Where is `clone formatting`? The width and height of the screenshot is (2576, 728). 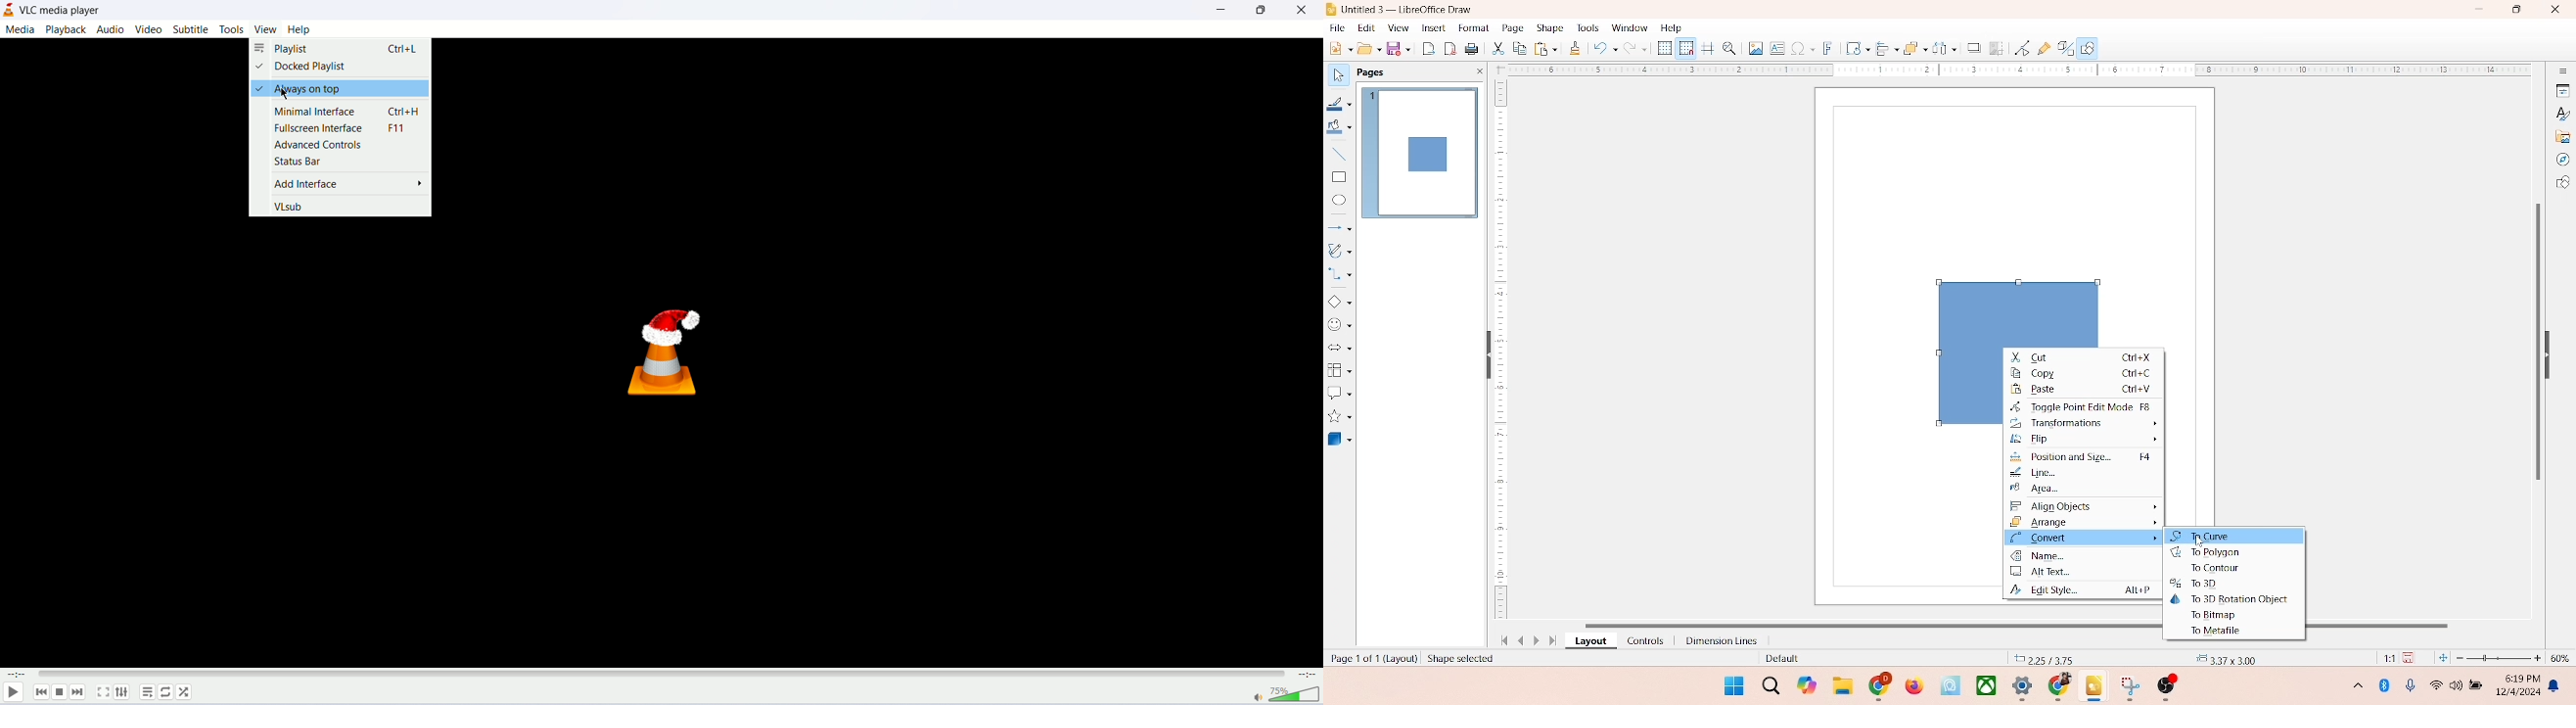 clone formatting is located at coordinates (1574, 48).